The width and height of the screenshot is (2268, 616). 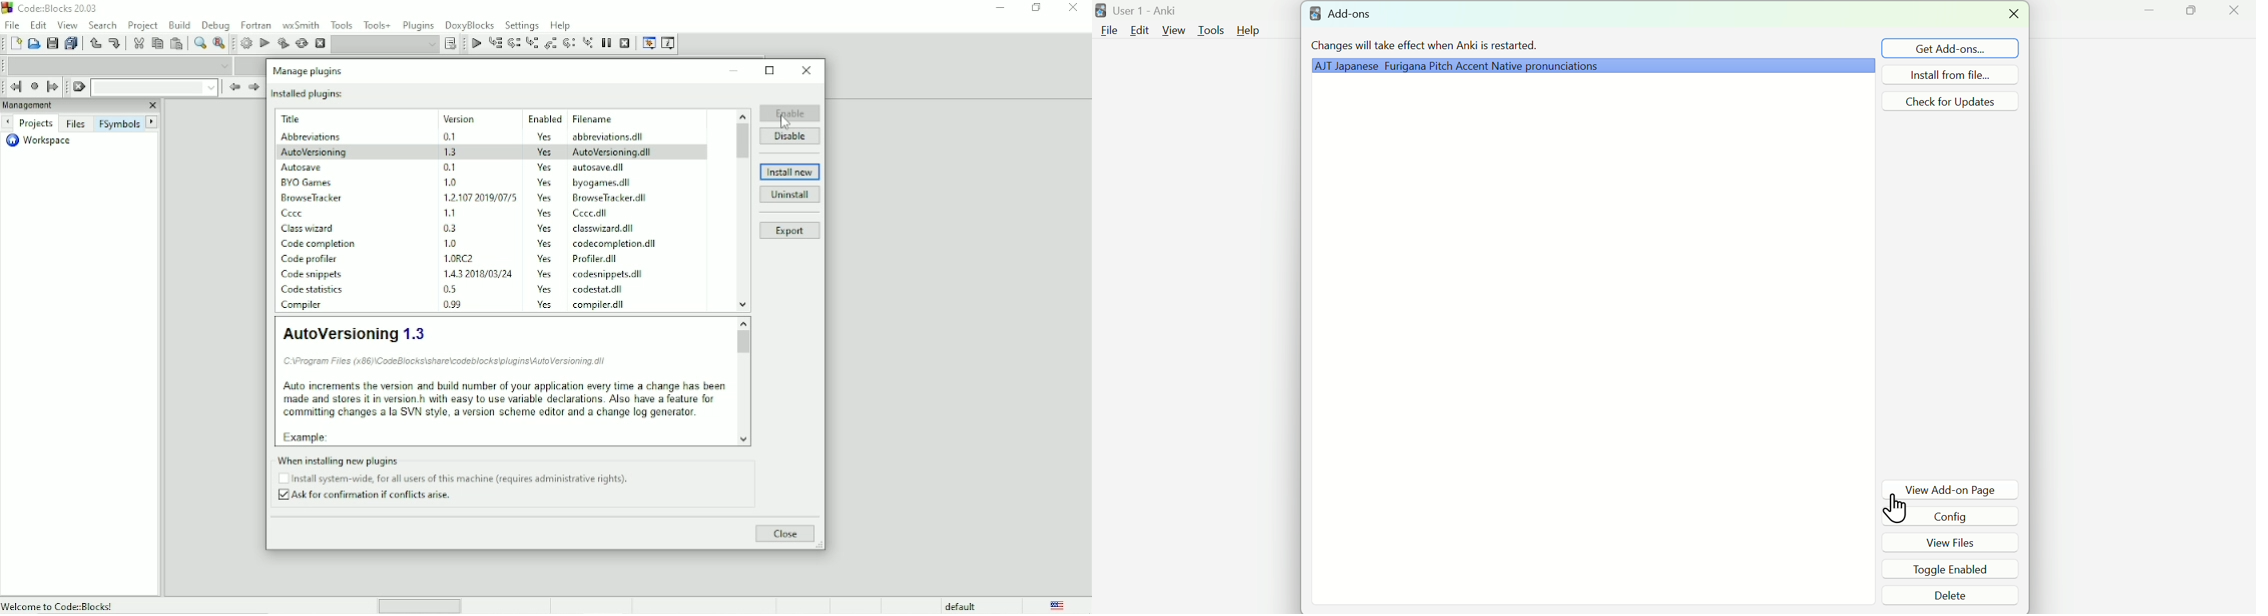 I want to click on Close, so click(x=2016, y=12).